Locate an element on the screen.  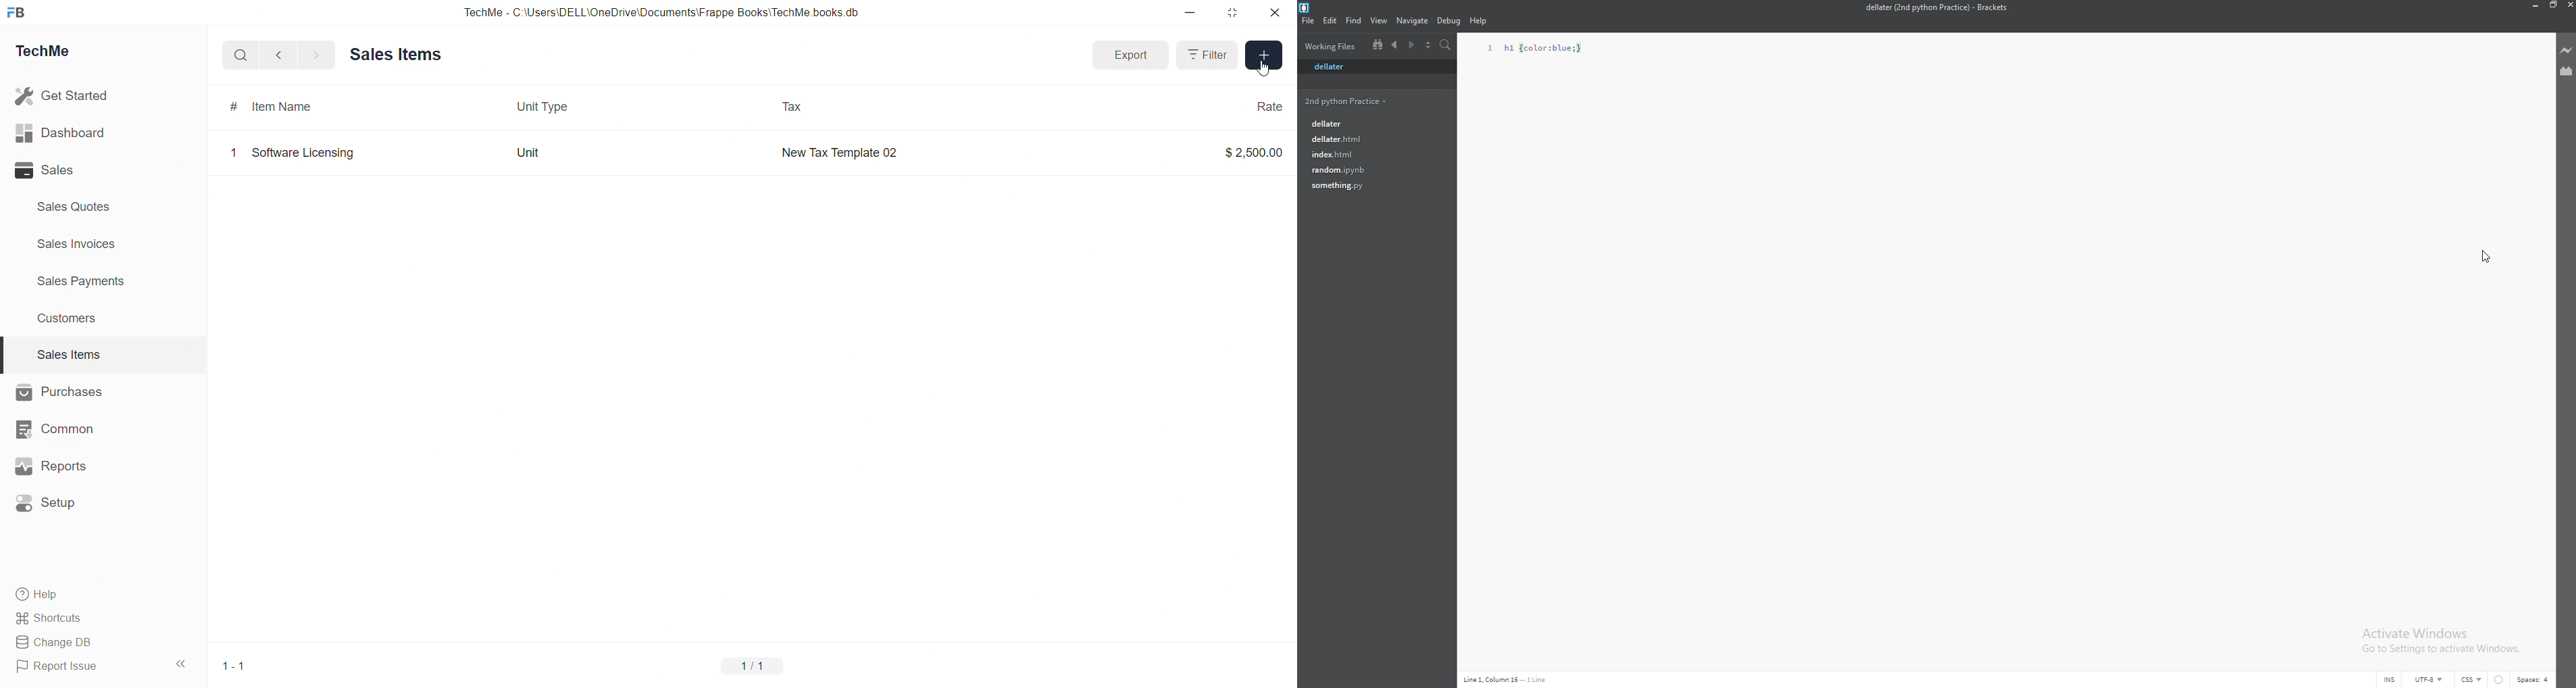
Rate is located at coordinates (1268, 106).